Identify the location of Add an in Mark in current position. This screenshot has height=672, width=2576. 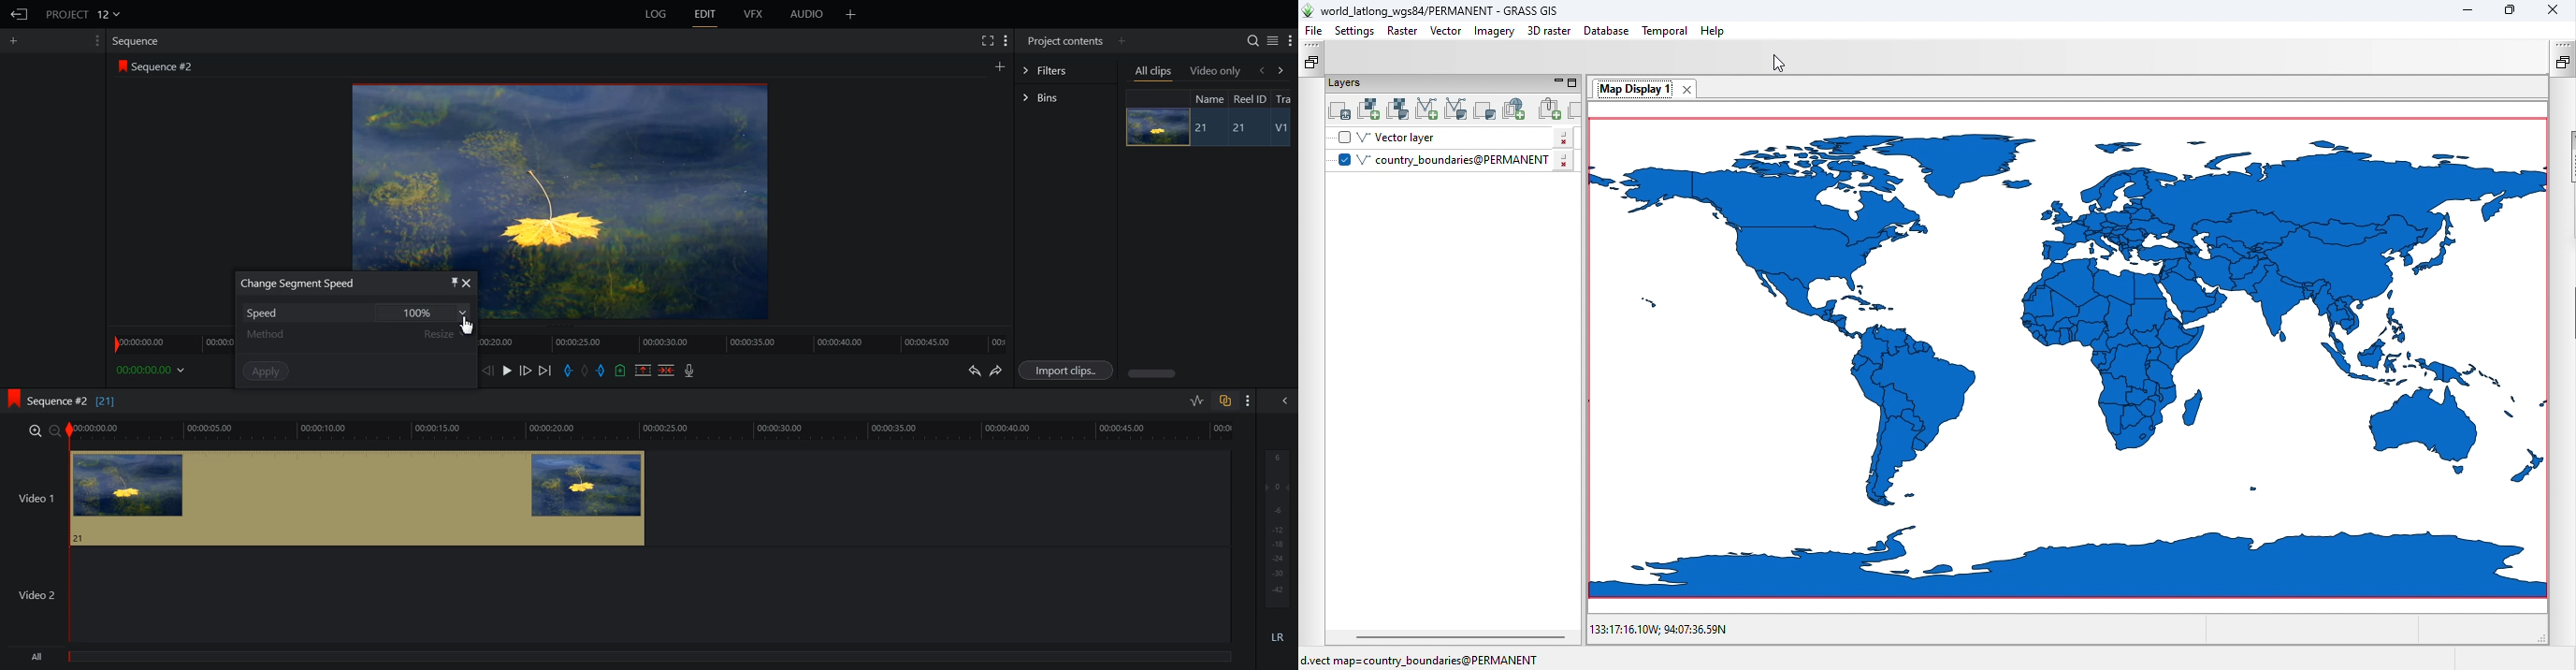
(567, 371).